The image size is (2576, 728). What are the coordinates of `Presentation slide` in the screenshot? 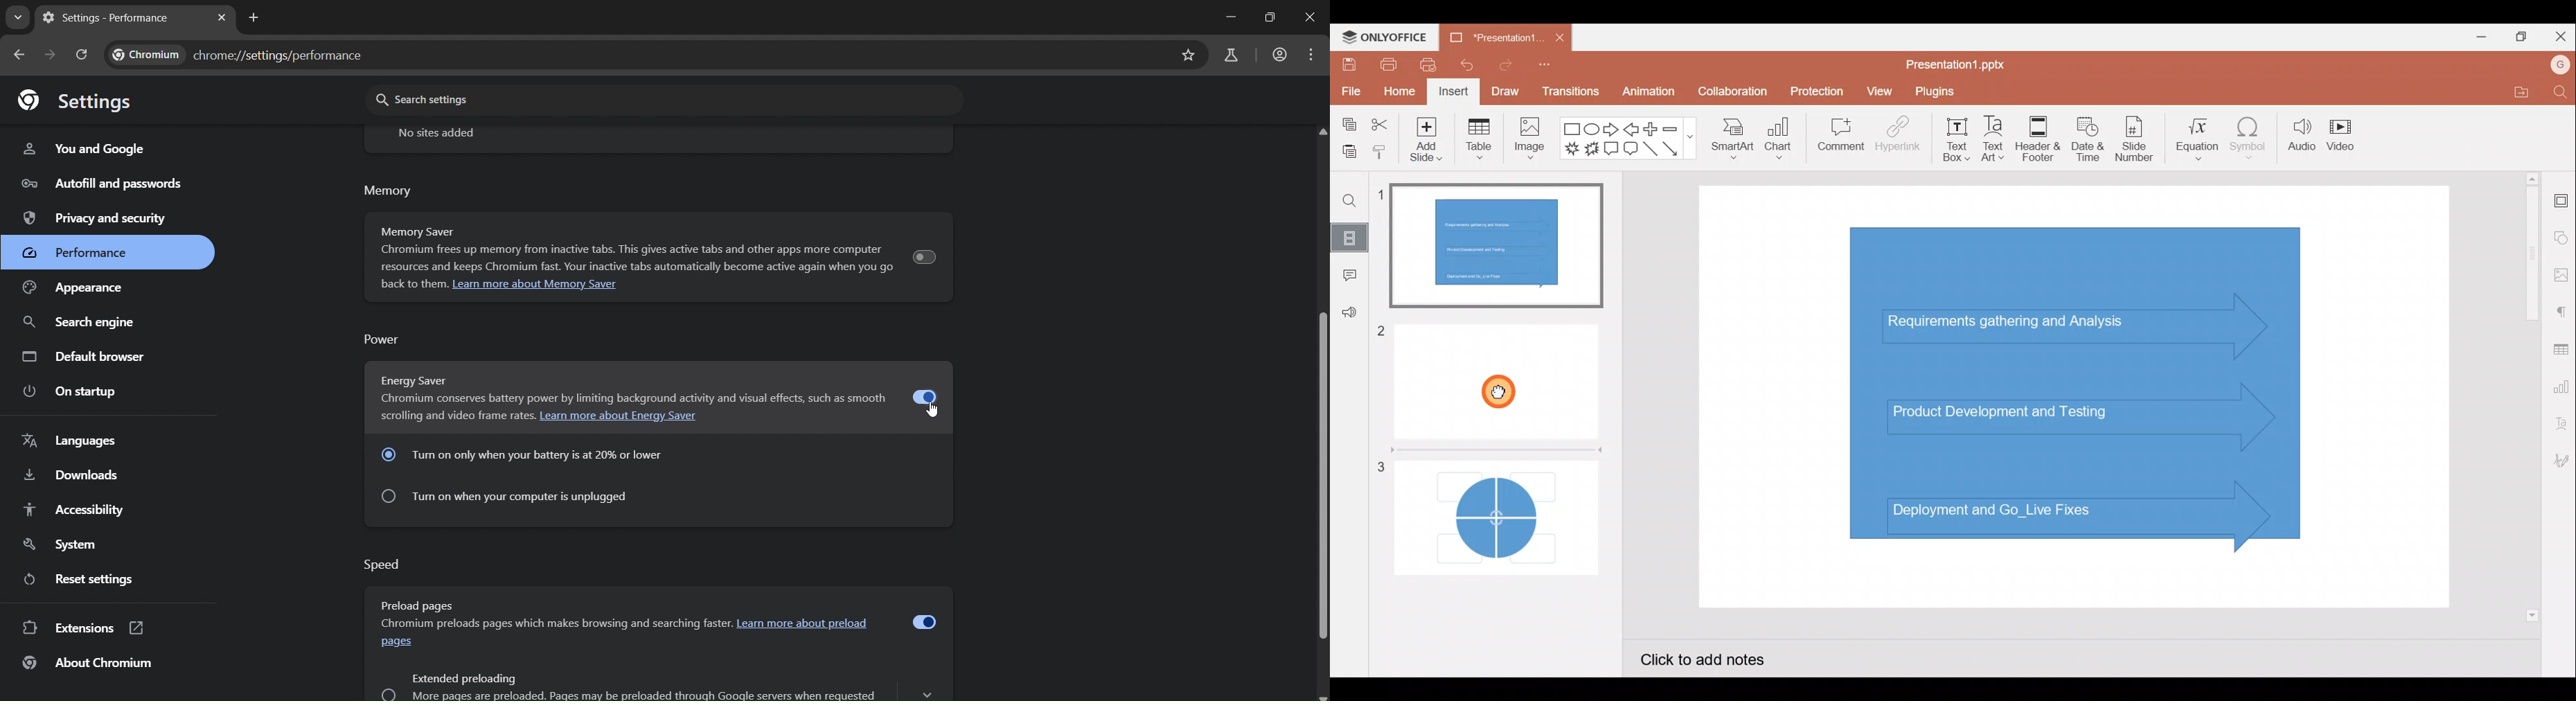 It's located at (2079, 395).